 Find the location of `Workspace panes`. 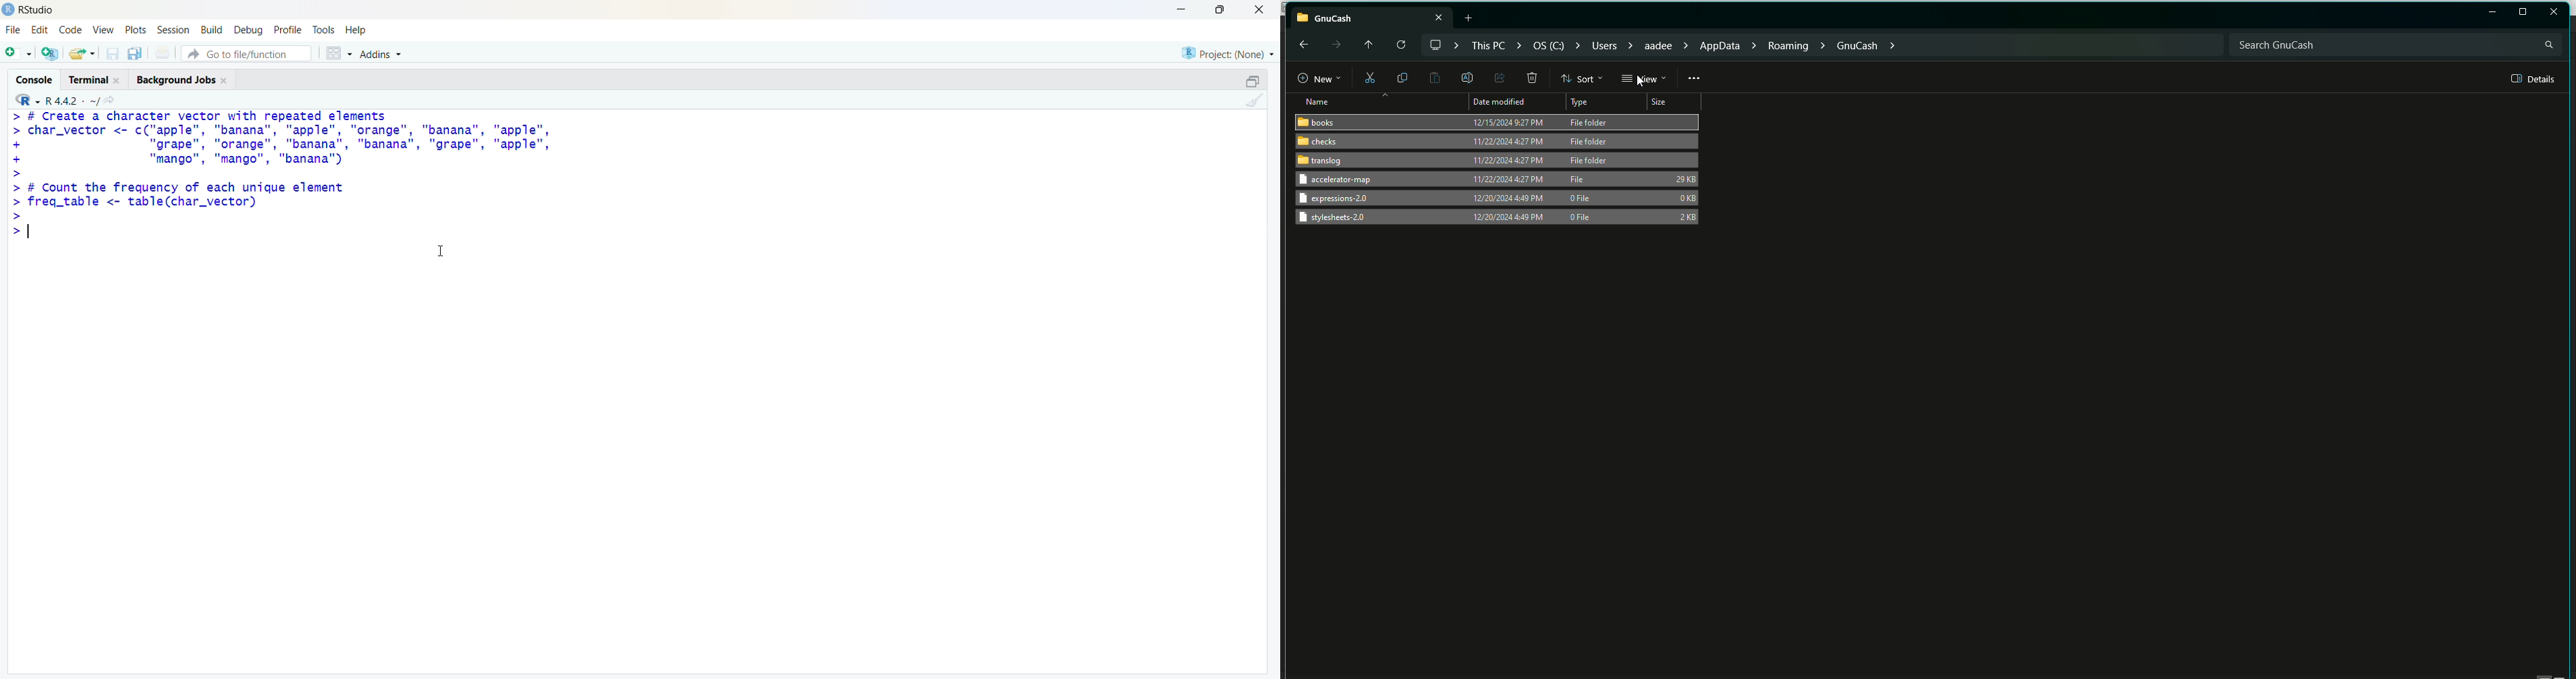

Workspace panes is located at coordinates (339, 54).